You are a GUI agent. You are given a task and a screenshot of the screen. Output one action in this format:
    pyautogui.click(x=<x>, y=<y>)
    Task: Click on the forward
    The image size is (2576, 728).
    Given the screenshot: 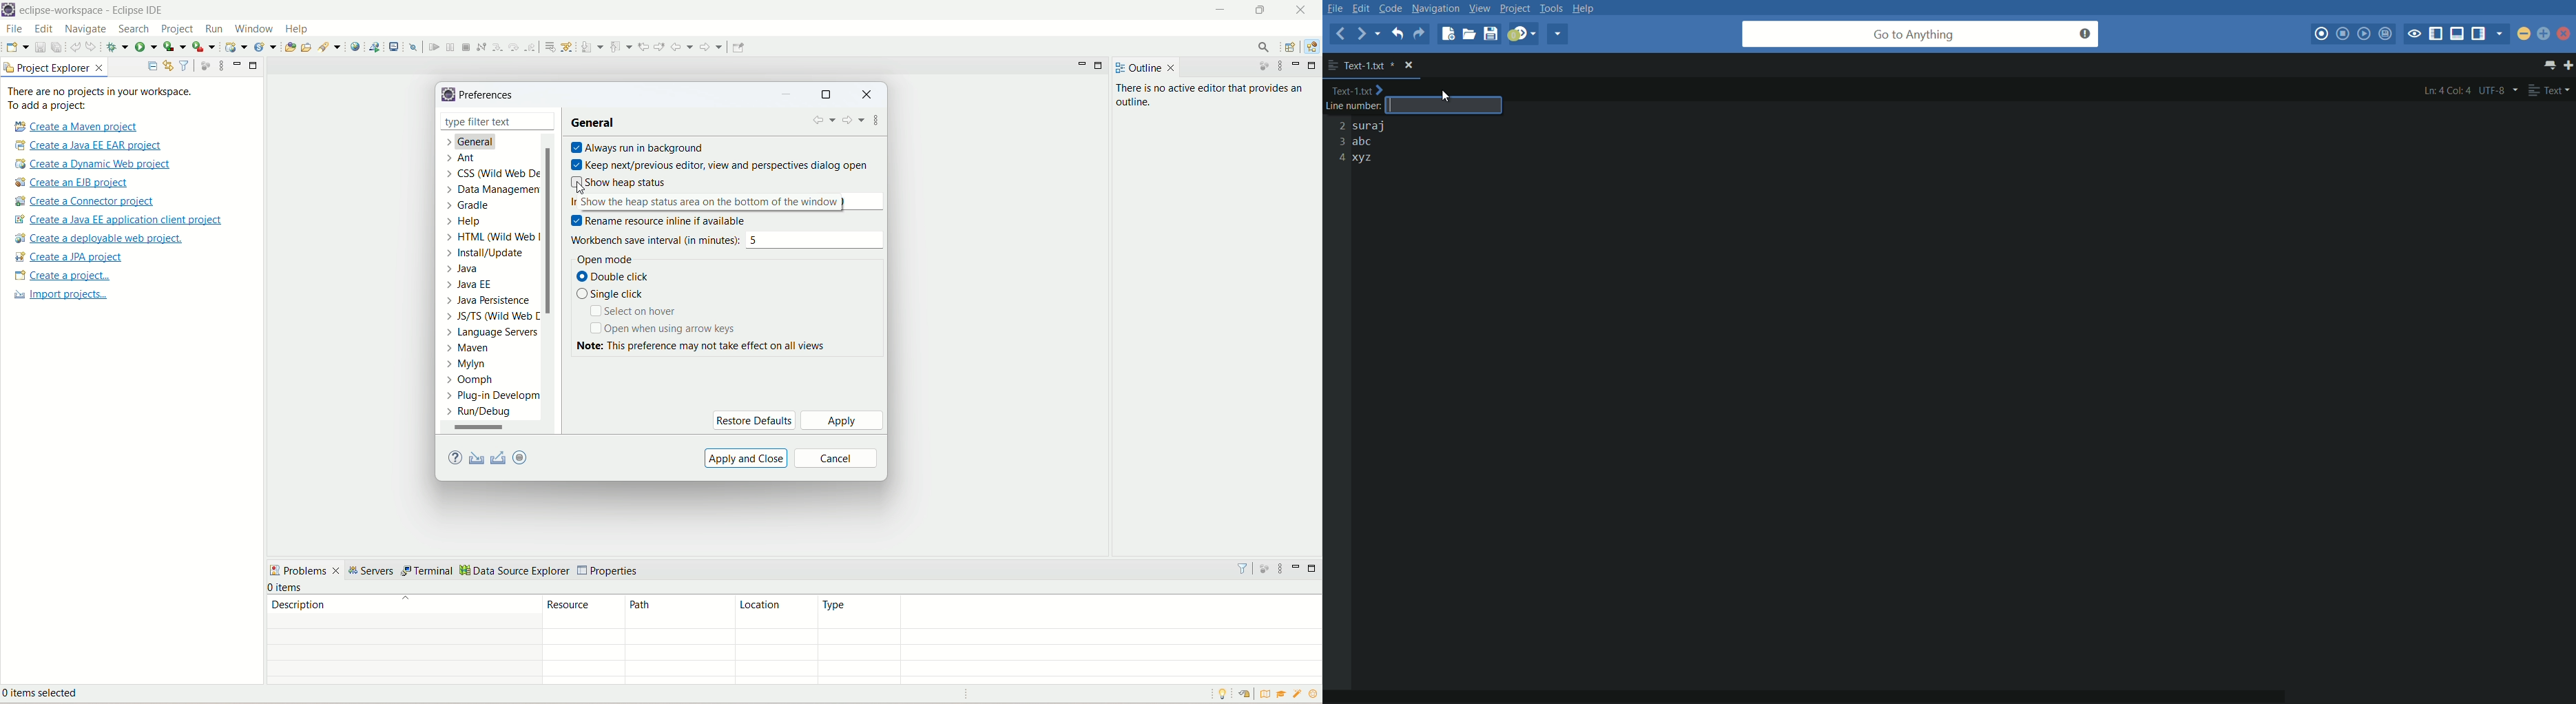 What is the action you would take?
    pyautogui.click(x=713, y=47)
    